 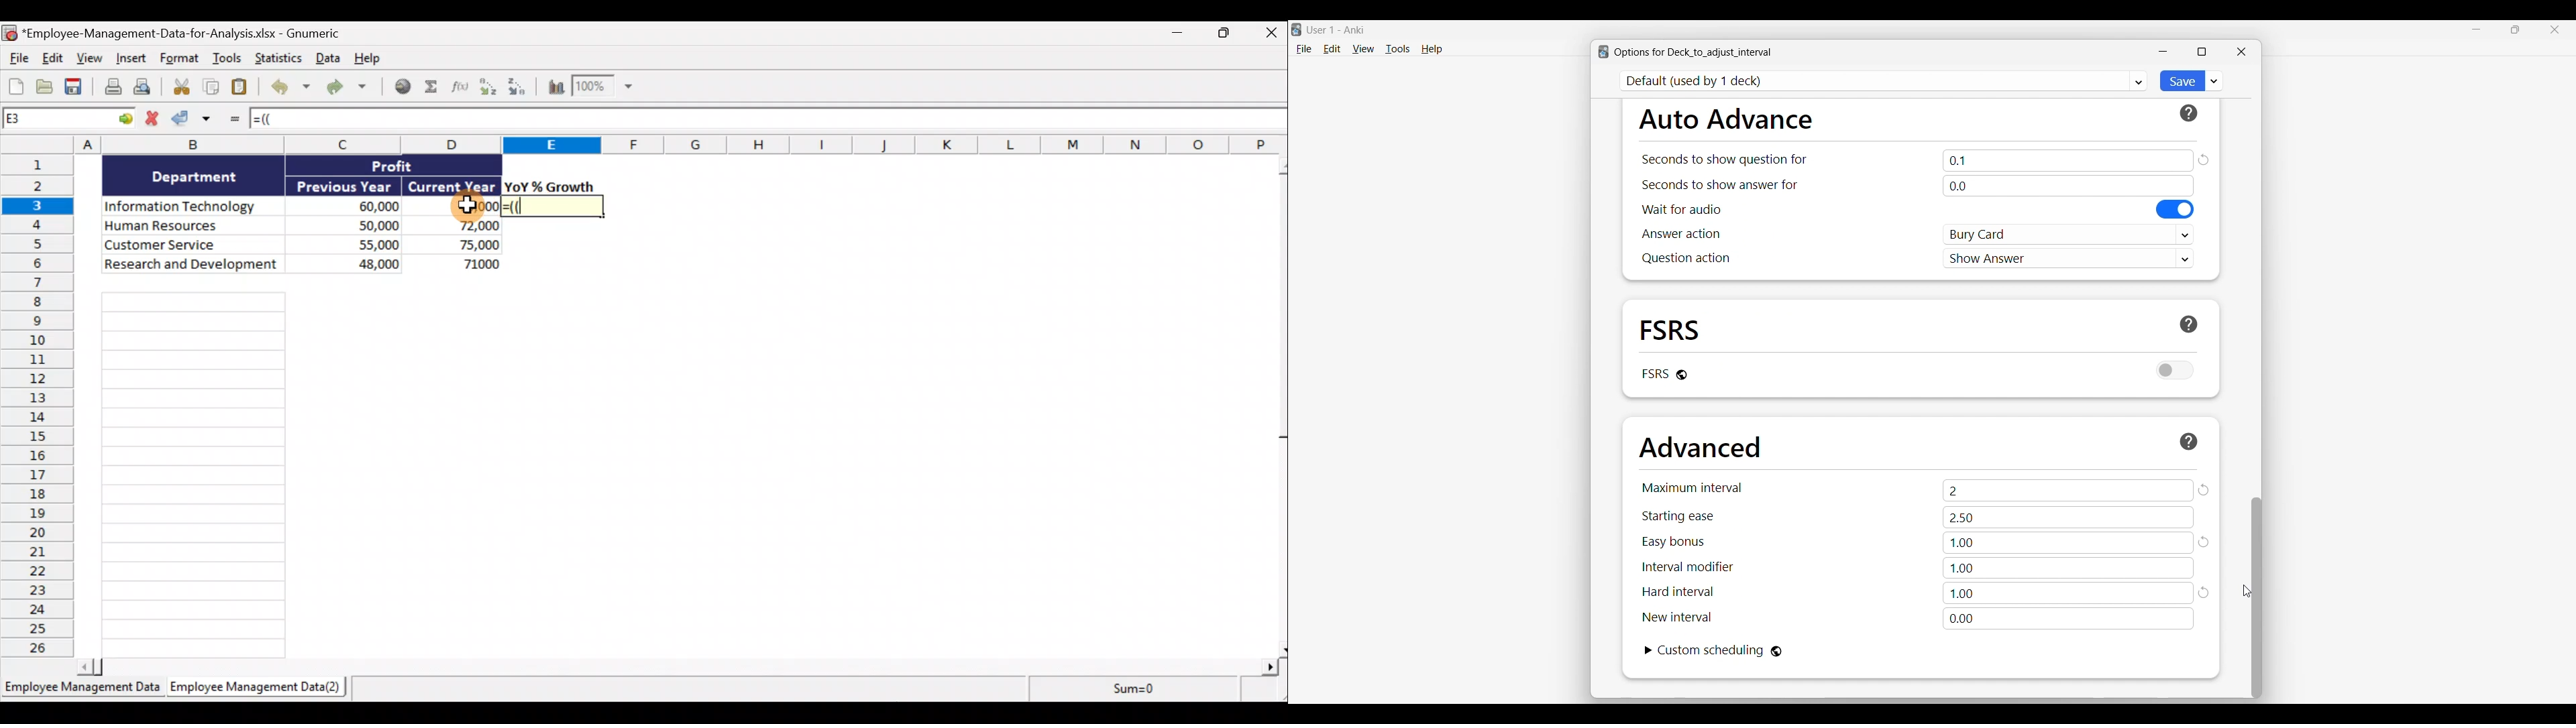 I want to click on Sheet 2, so click(x=252, y=688).